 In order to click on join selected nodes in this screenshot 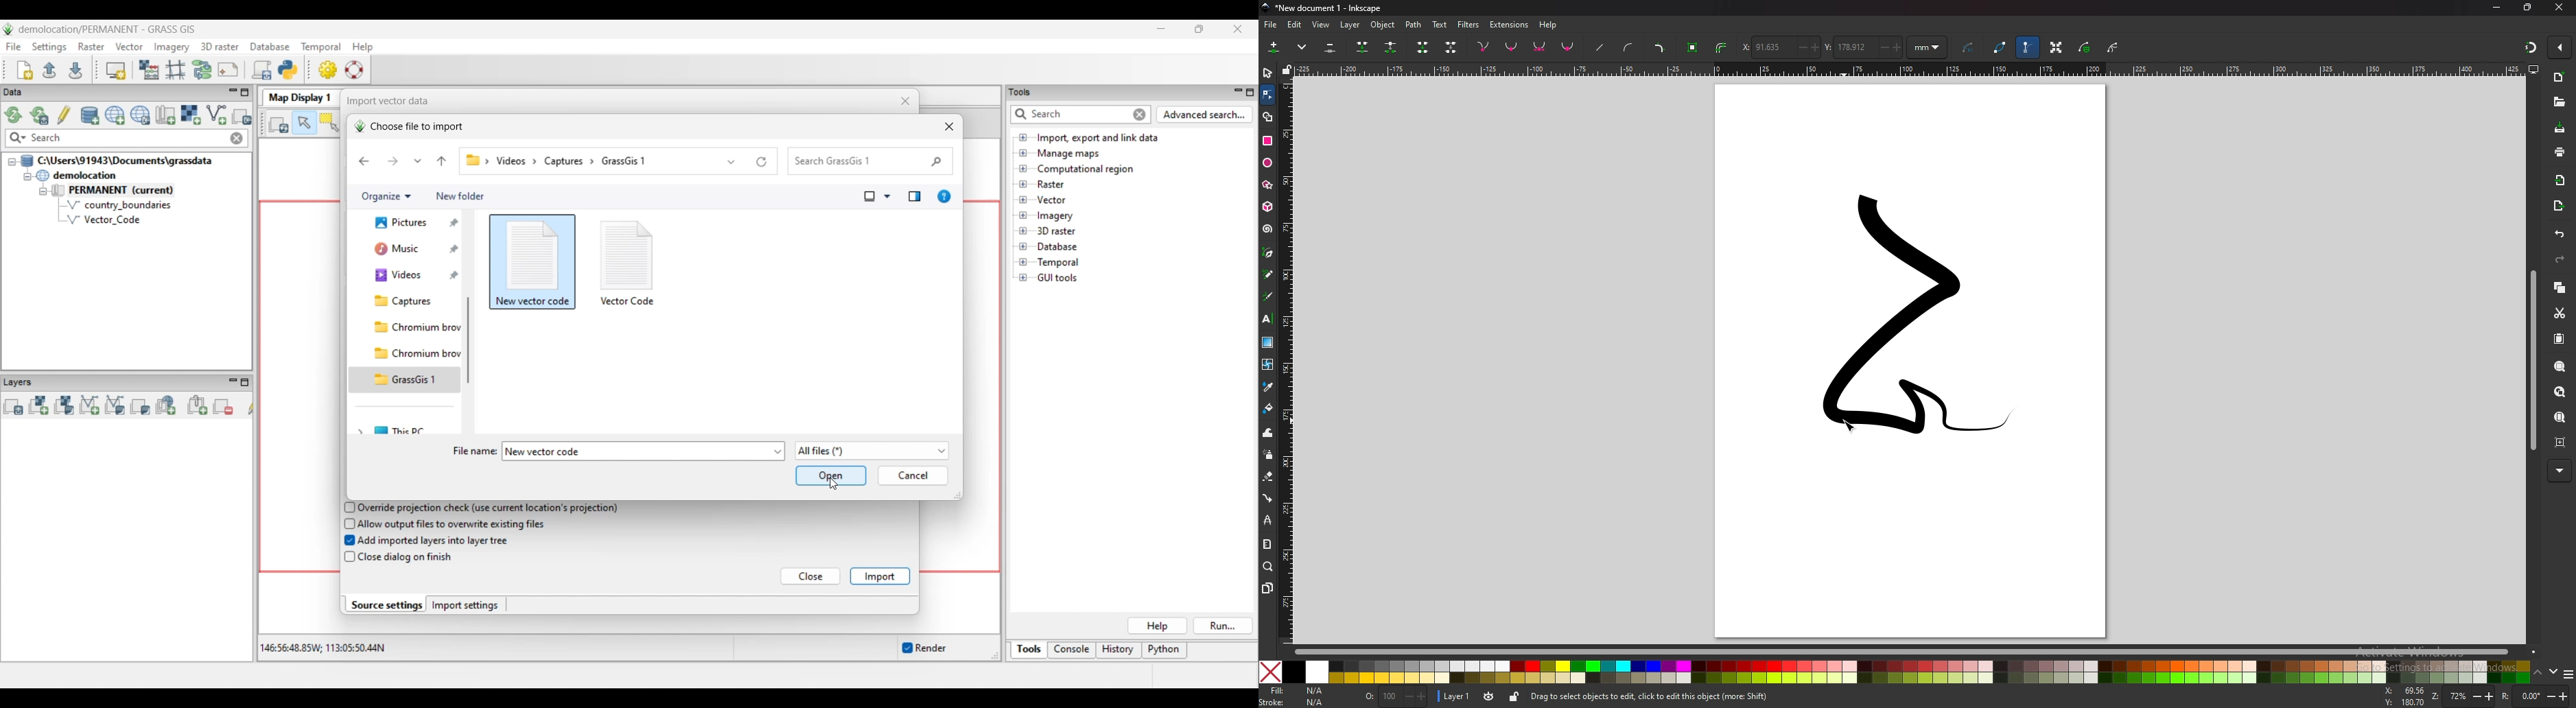, I will do `click(1363, 47)`.